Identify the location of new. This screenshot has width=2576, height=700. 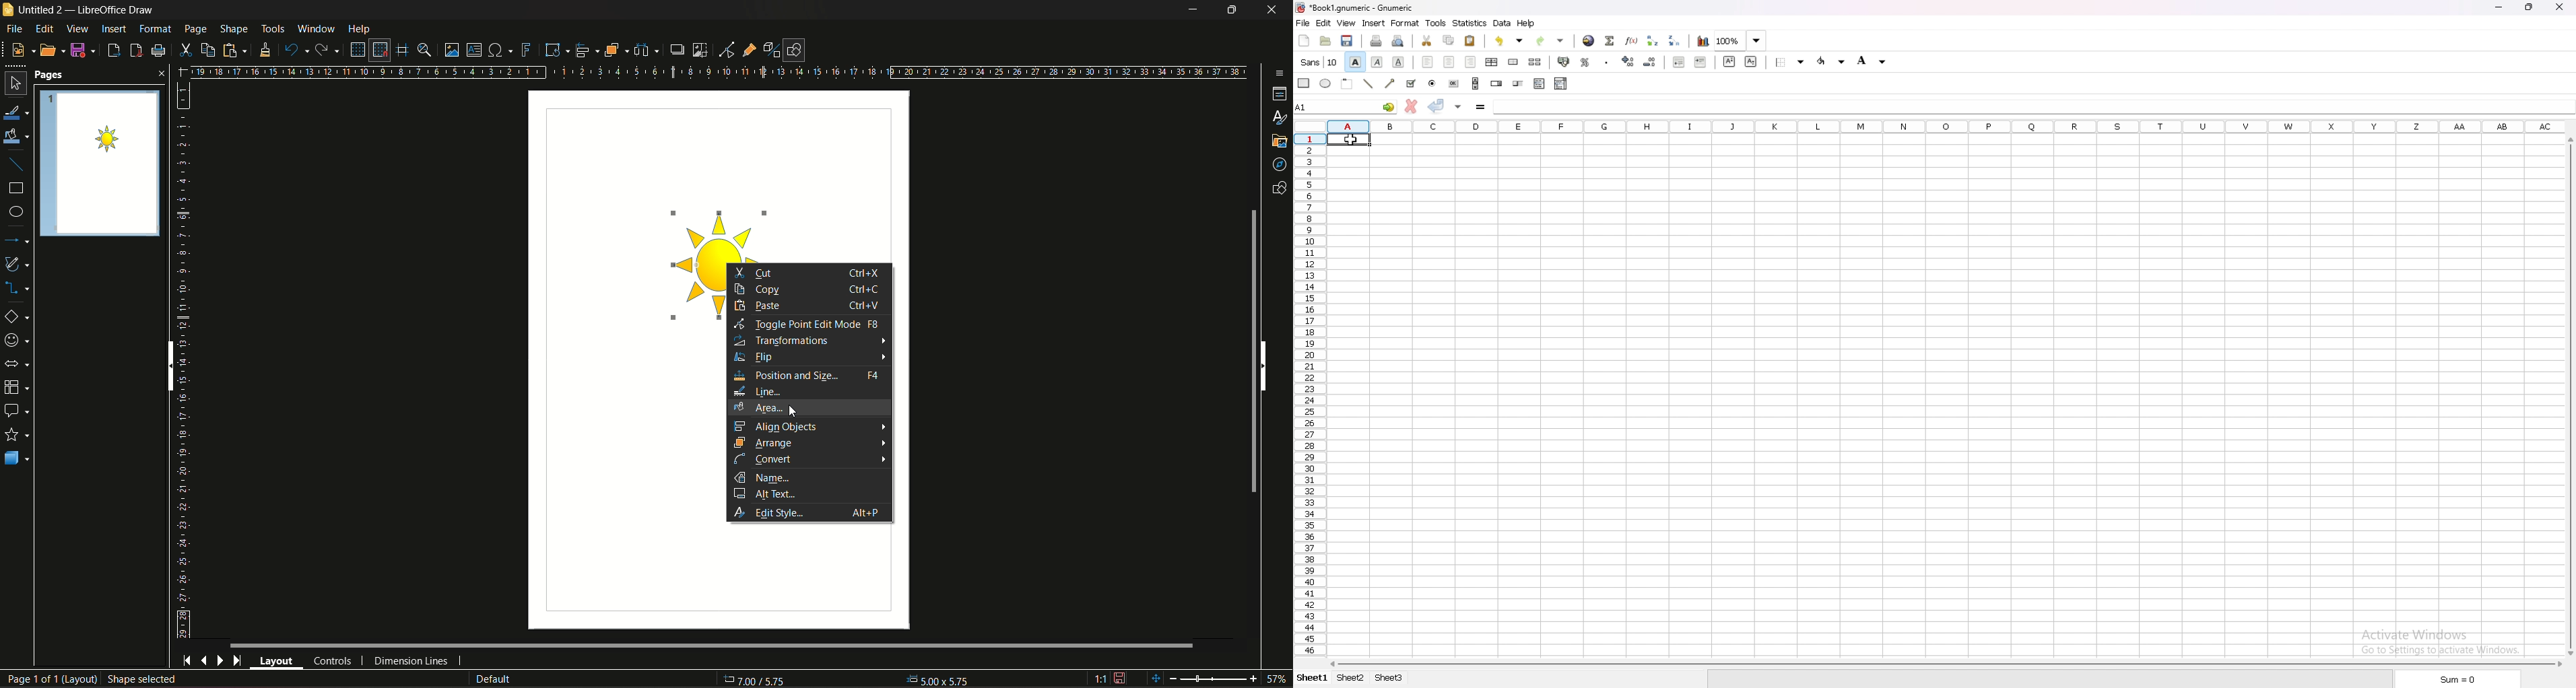
(1304, 41).